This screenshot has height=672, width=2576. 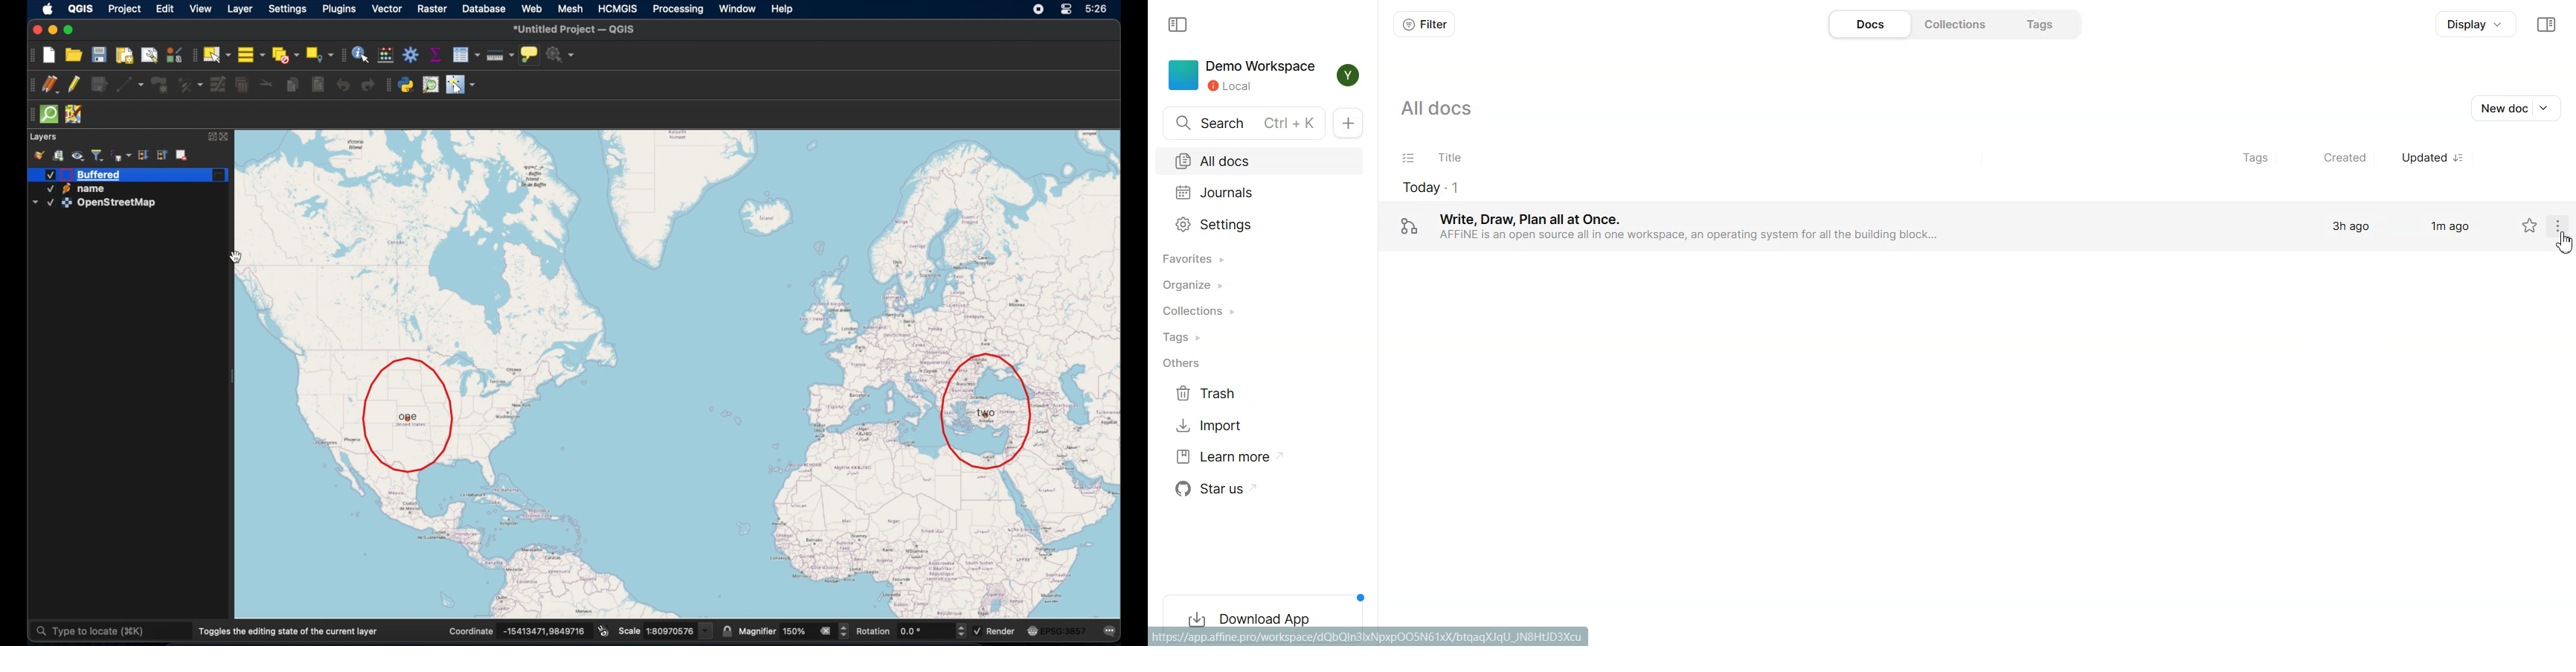 I want to click on add group, so click(x=58, y=154).